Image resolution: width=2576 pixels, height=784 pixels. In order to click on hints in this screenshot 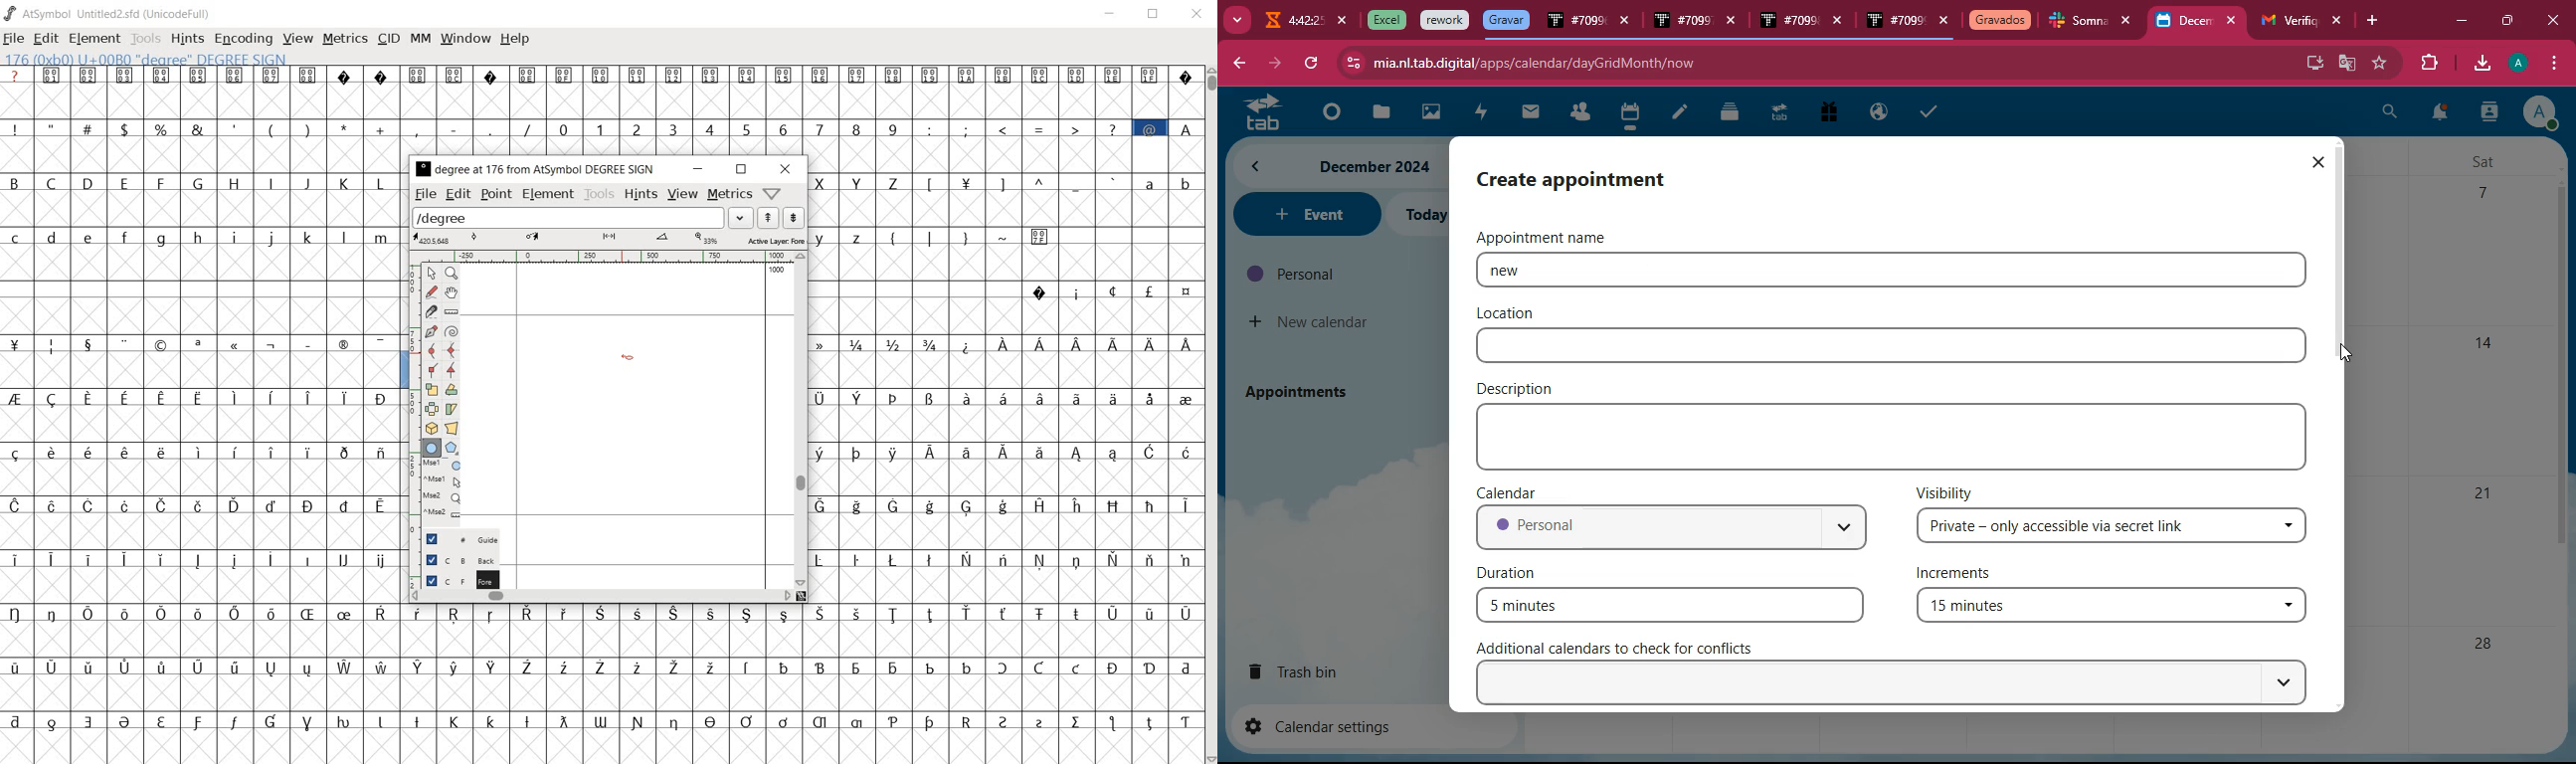, I will do `click(641, 194)`.